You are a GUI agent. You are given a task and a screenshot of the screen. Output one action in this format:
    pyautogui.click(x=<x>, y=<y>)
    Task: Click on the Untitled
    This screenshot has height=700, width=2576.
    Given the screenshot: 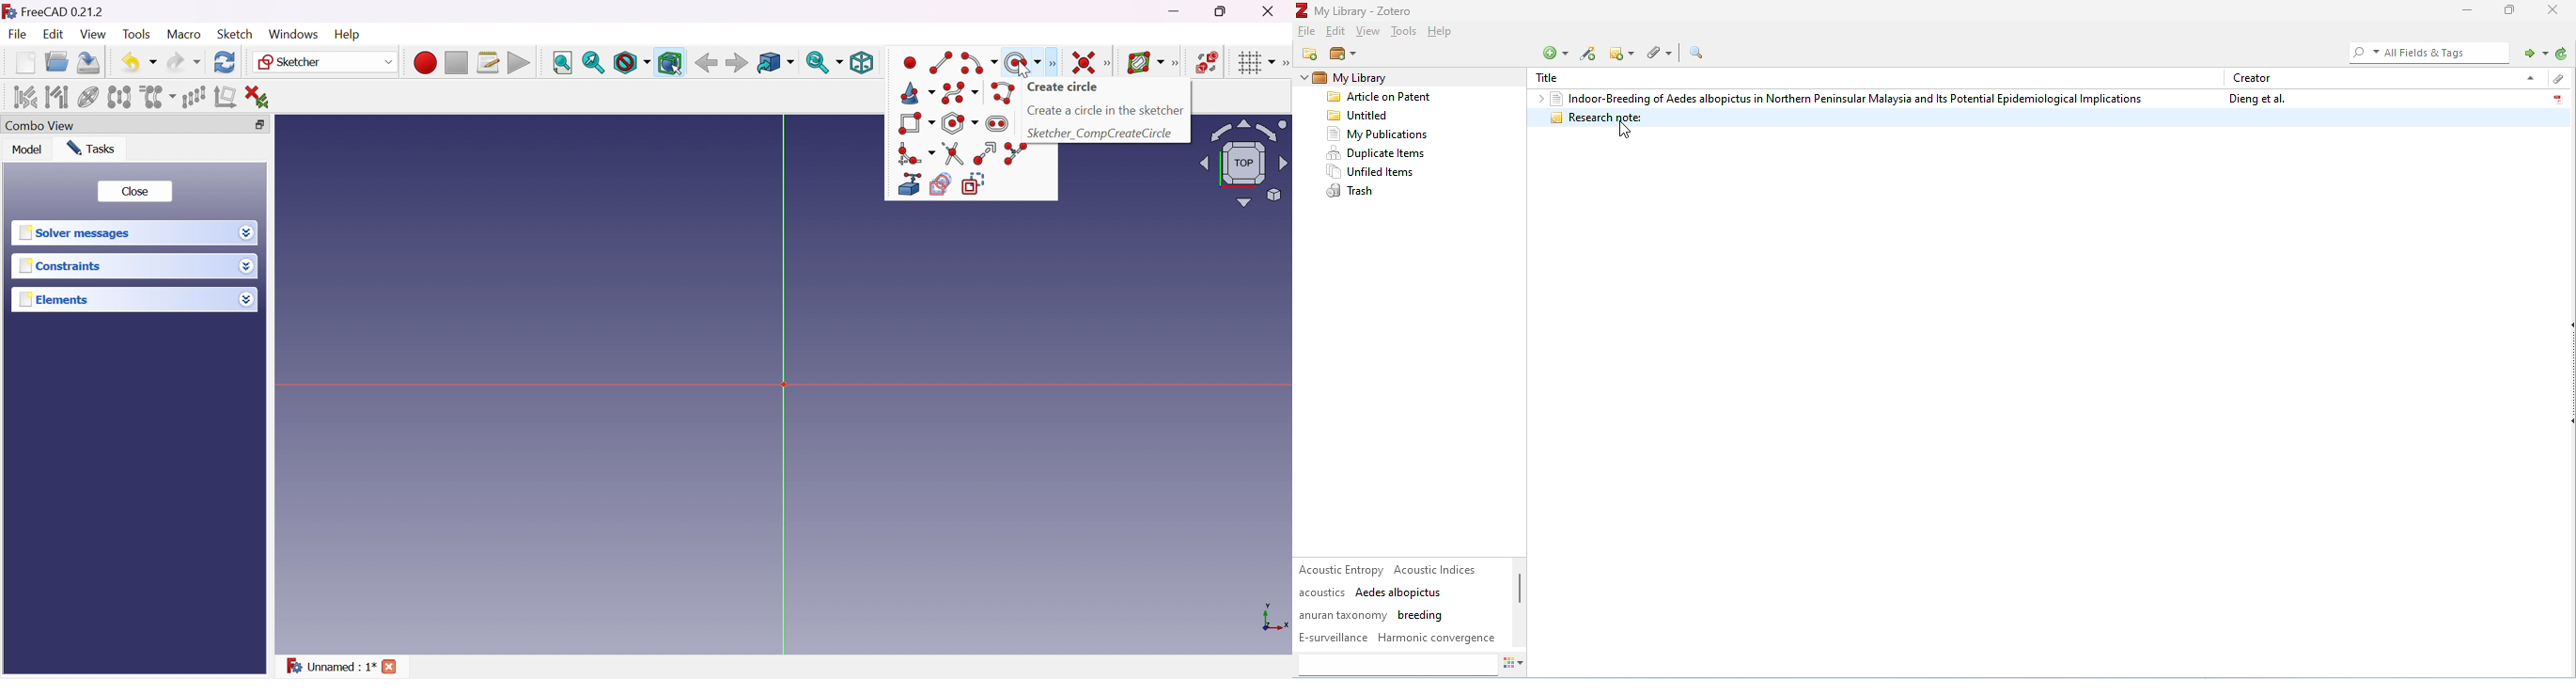 What is the action you would take?
    pyautogui.click(x=1362, y=116)
    